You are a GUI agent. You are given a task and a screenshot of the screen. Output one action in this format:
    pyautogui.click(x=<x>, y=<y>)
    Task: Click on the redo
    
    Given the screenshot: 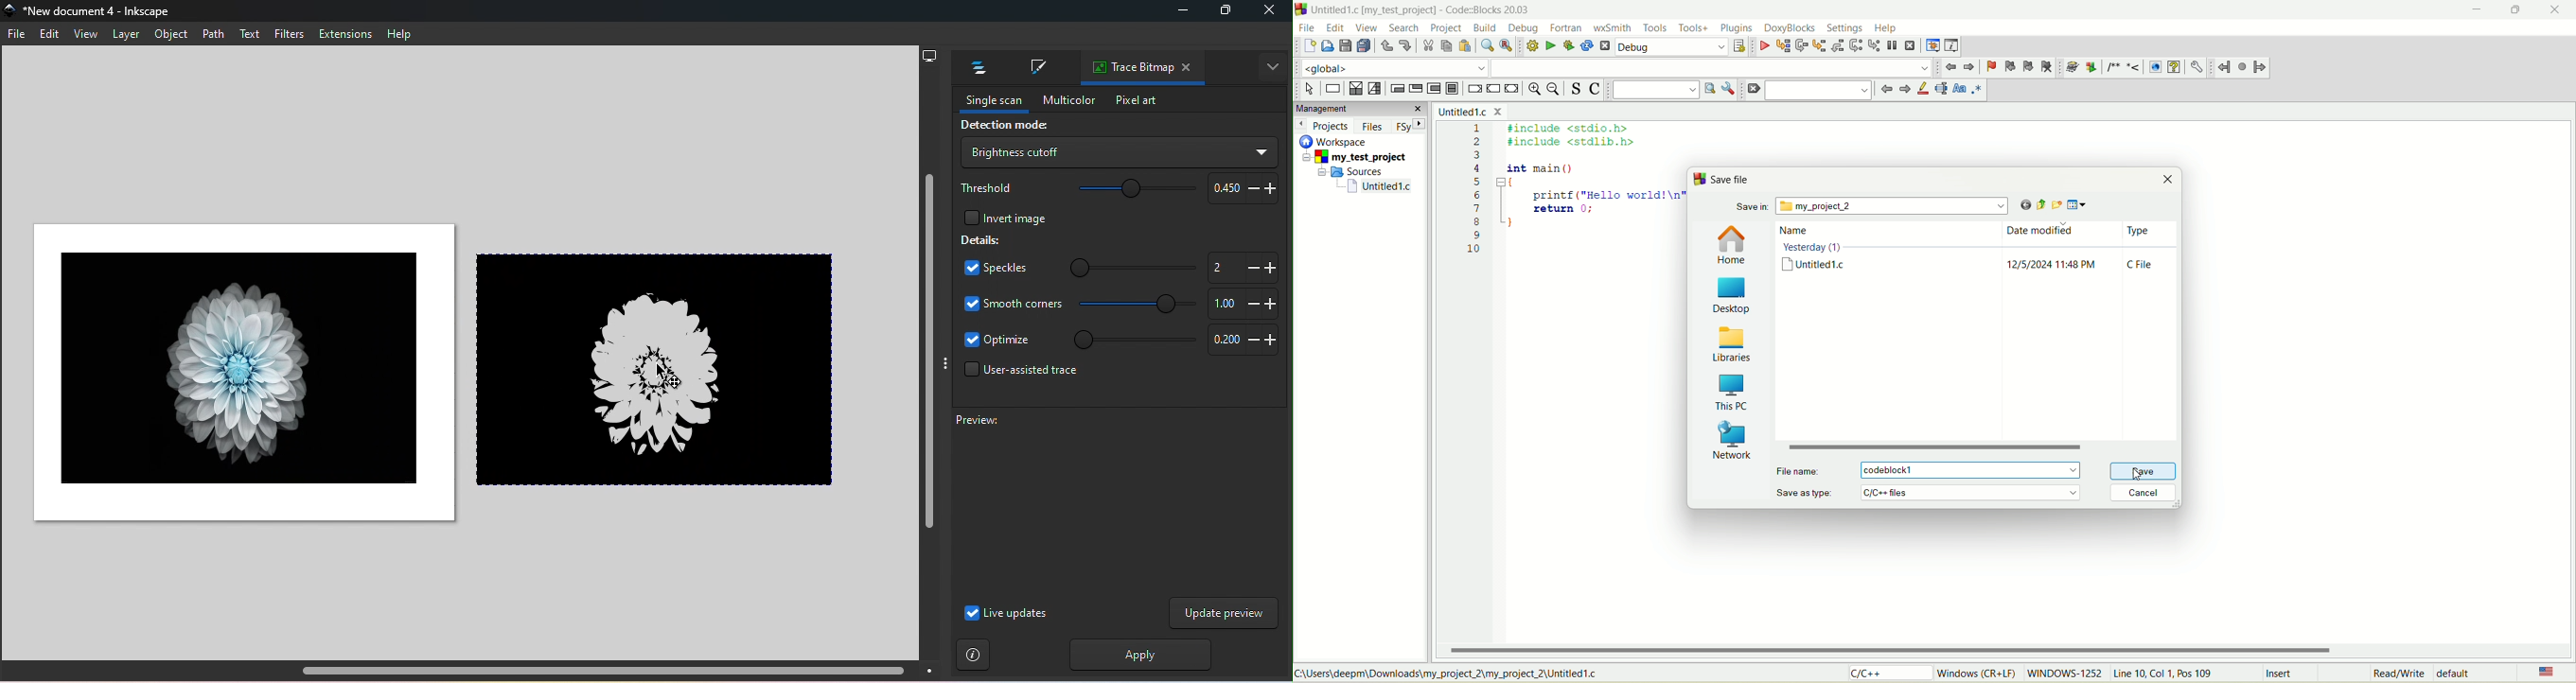 What is the action you would take?
    pyautogui.click(x=1404, y=44)
    